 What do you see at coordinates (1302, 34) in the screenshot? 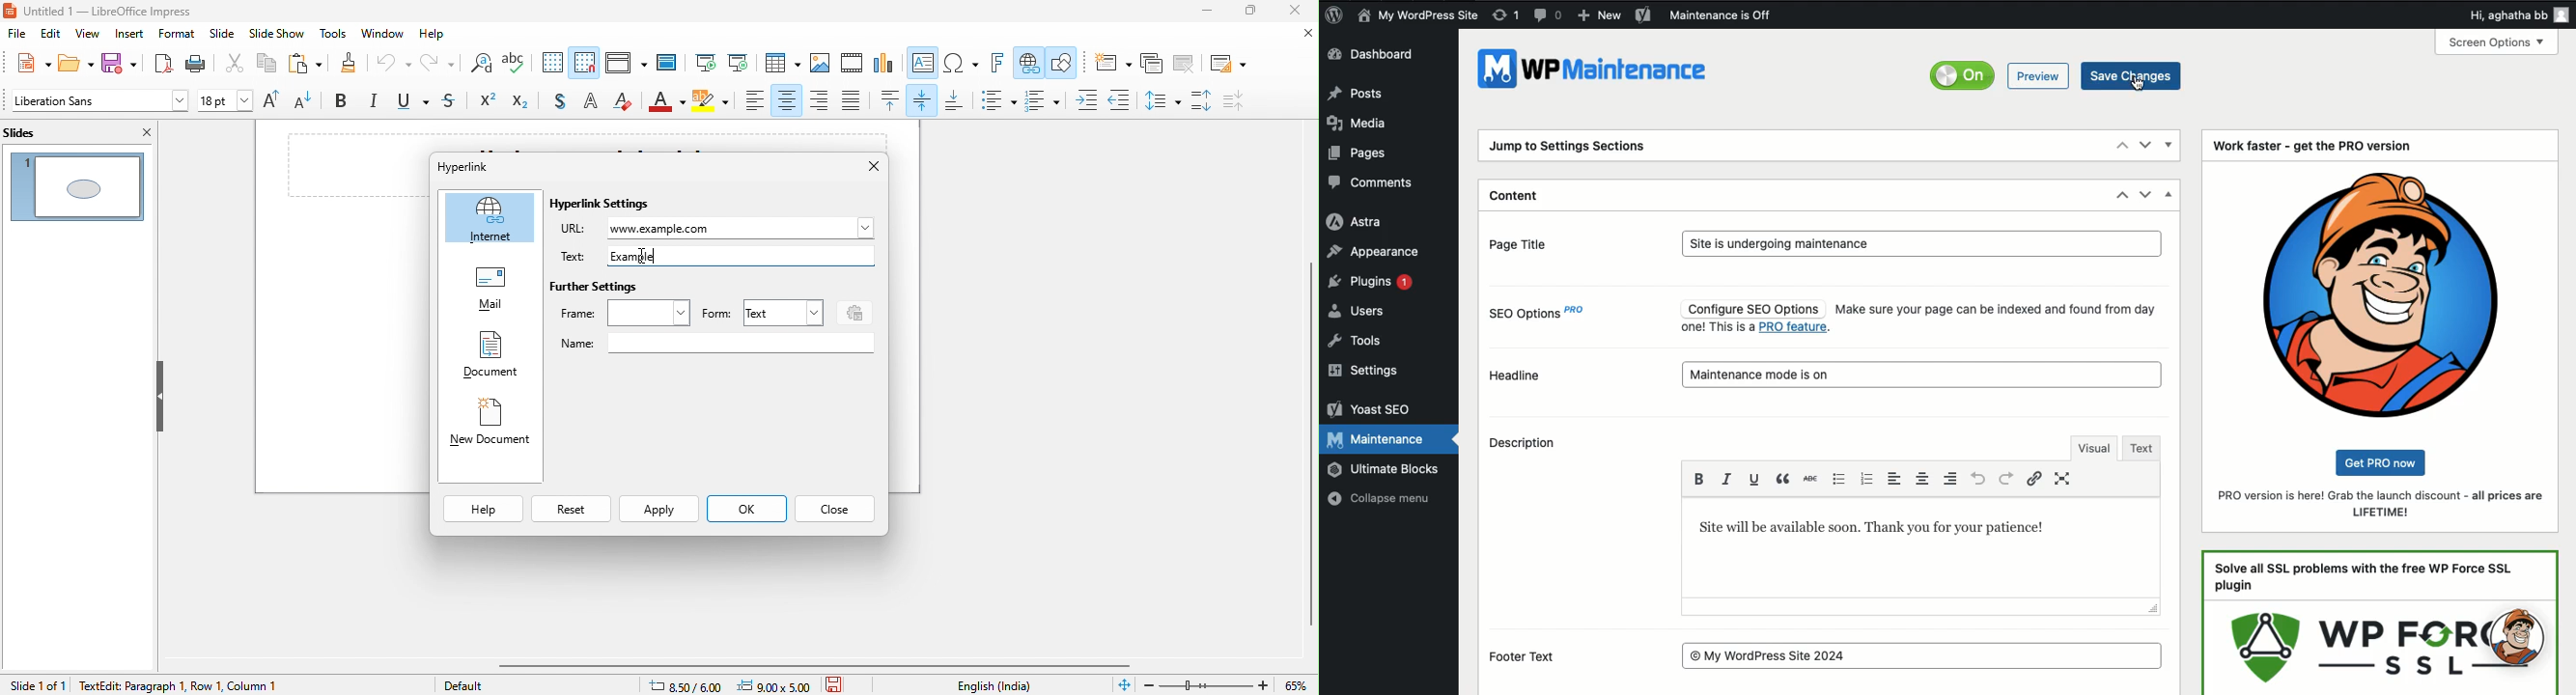
I see `close` at bounding box center [1302, 34].